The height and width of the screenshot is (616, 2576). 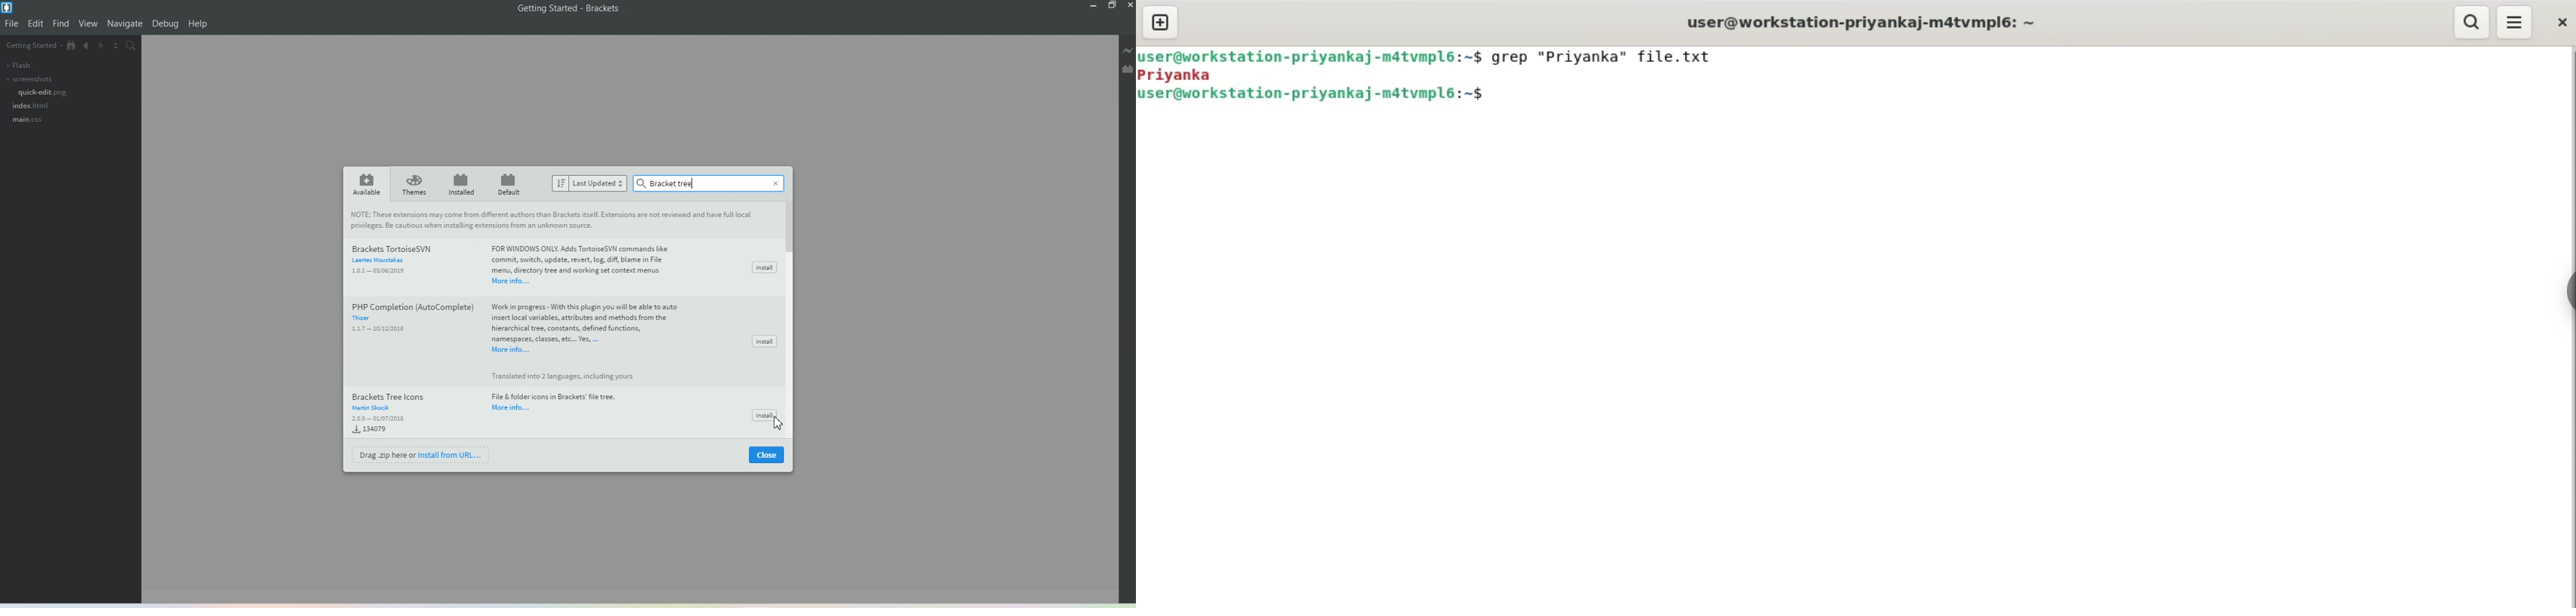 I want to click on Install, so click(x=760, y=413).